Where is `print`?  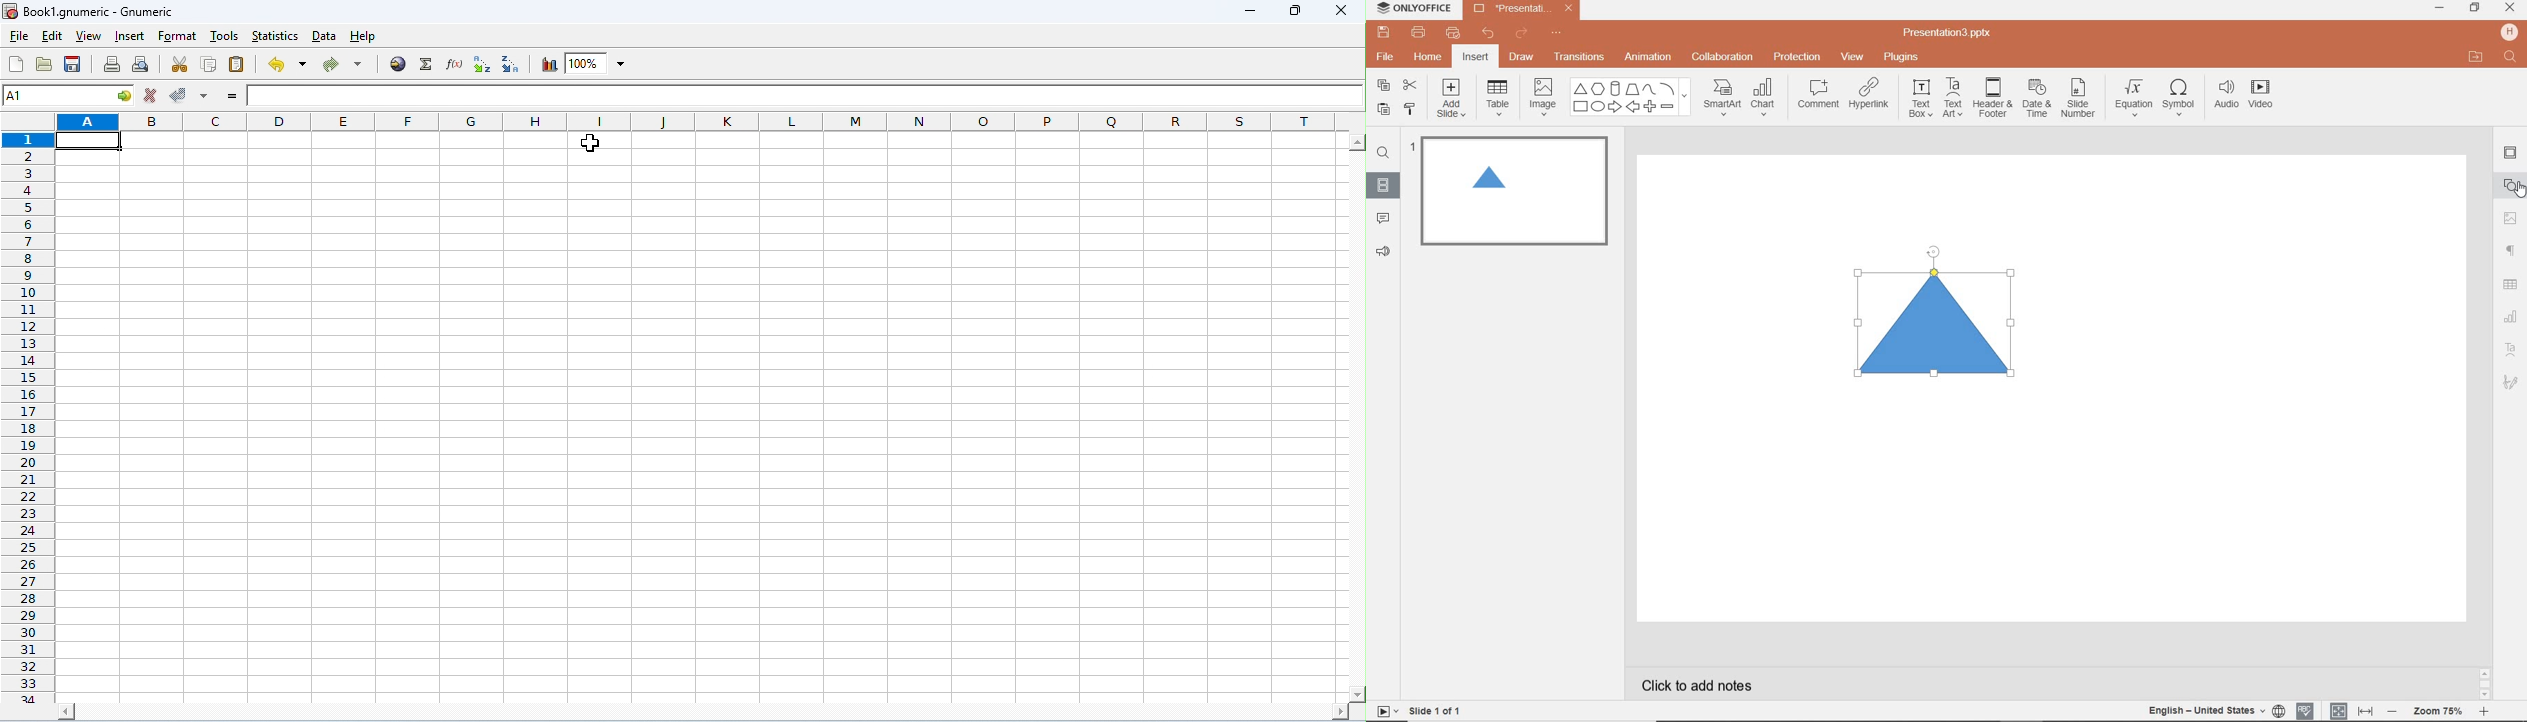
print is located at coordinates (111, 64).